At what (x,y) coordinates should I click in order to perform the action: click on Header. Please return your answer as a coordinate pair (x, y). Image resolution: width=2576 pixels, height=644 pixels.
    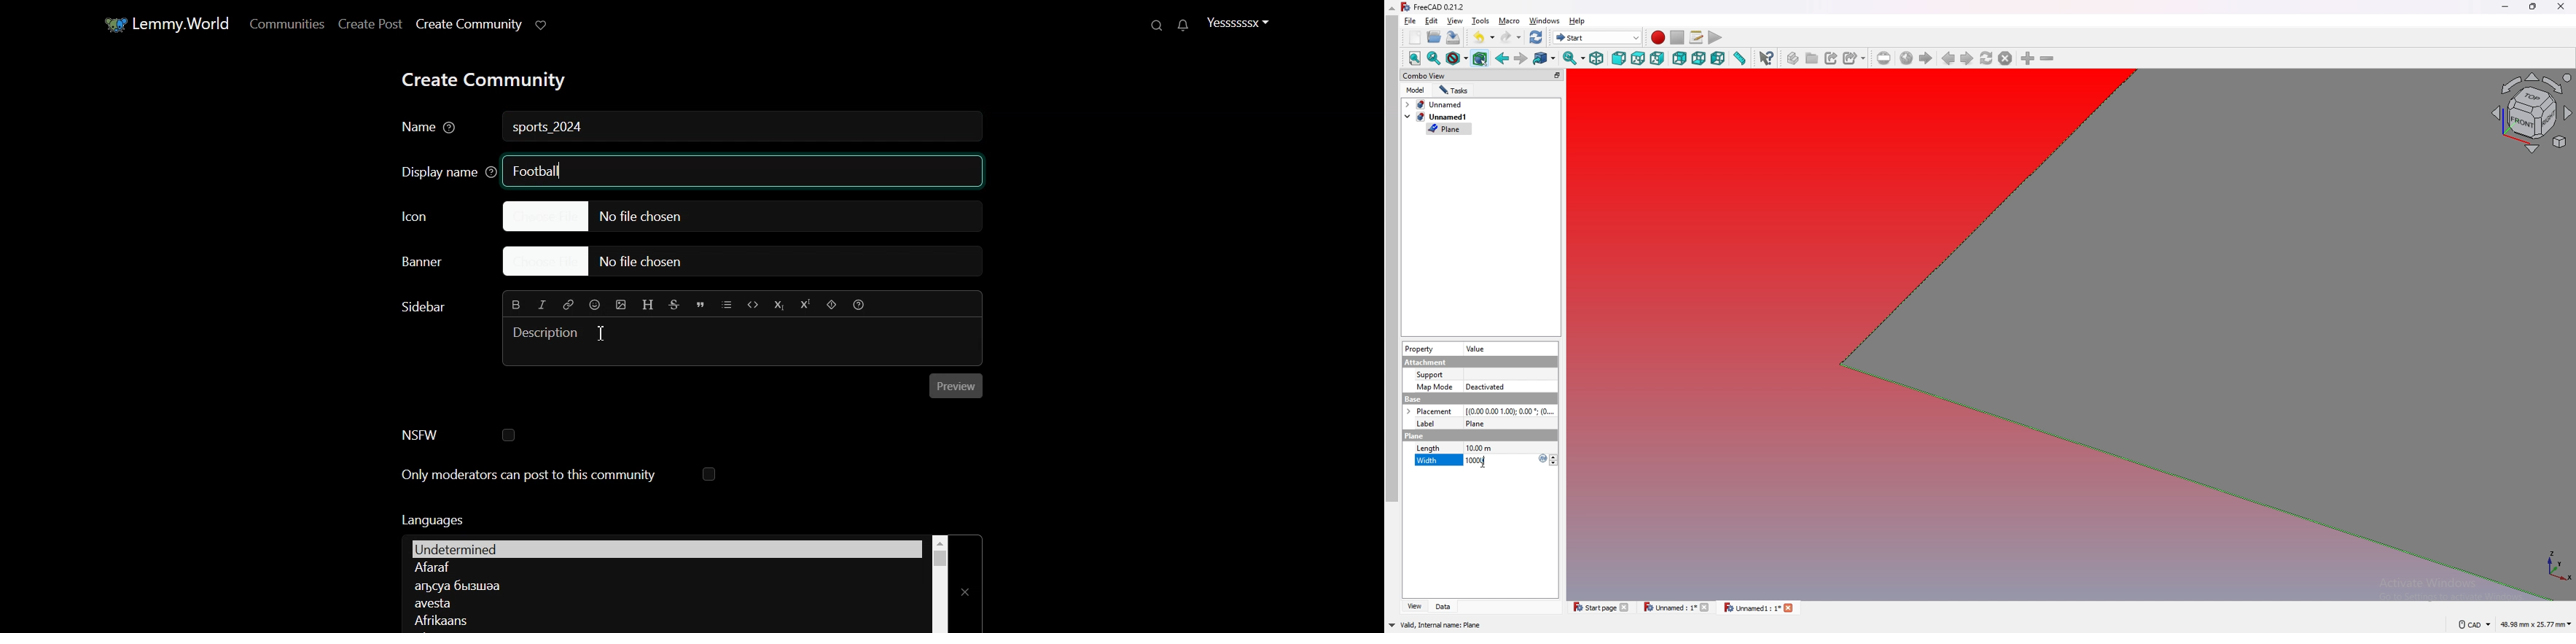
    Looking at the image, I should click on (649, 306).